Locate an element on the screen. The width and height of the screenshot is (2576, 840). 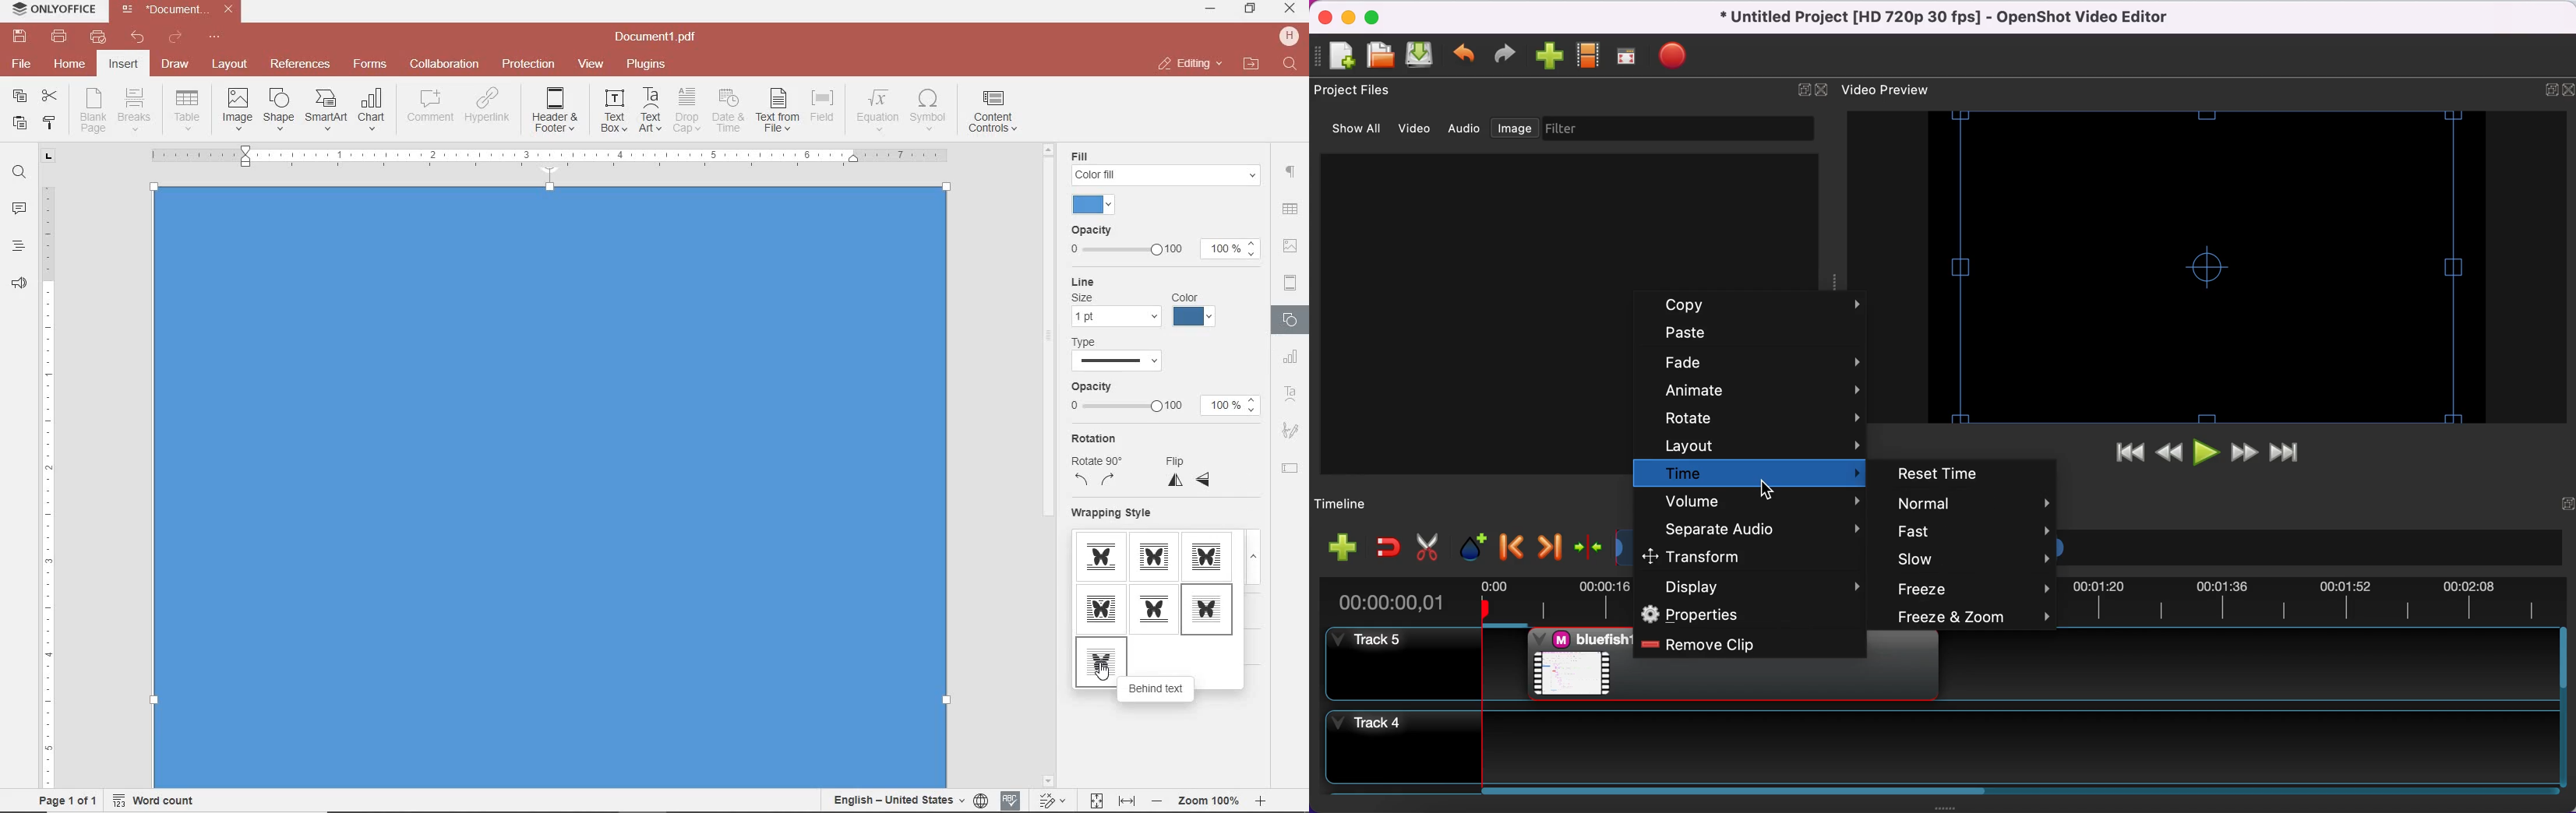
open file location is located at coordinates (1251, 65).